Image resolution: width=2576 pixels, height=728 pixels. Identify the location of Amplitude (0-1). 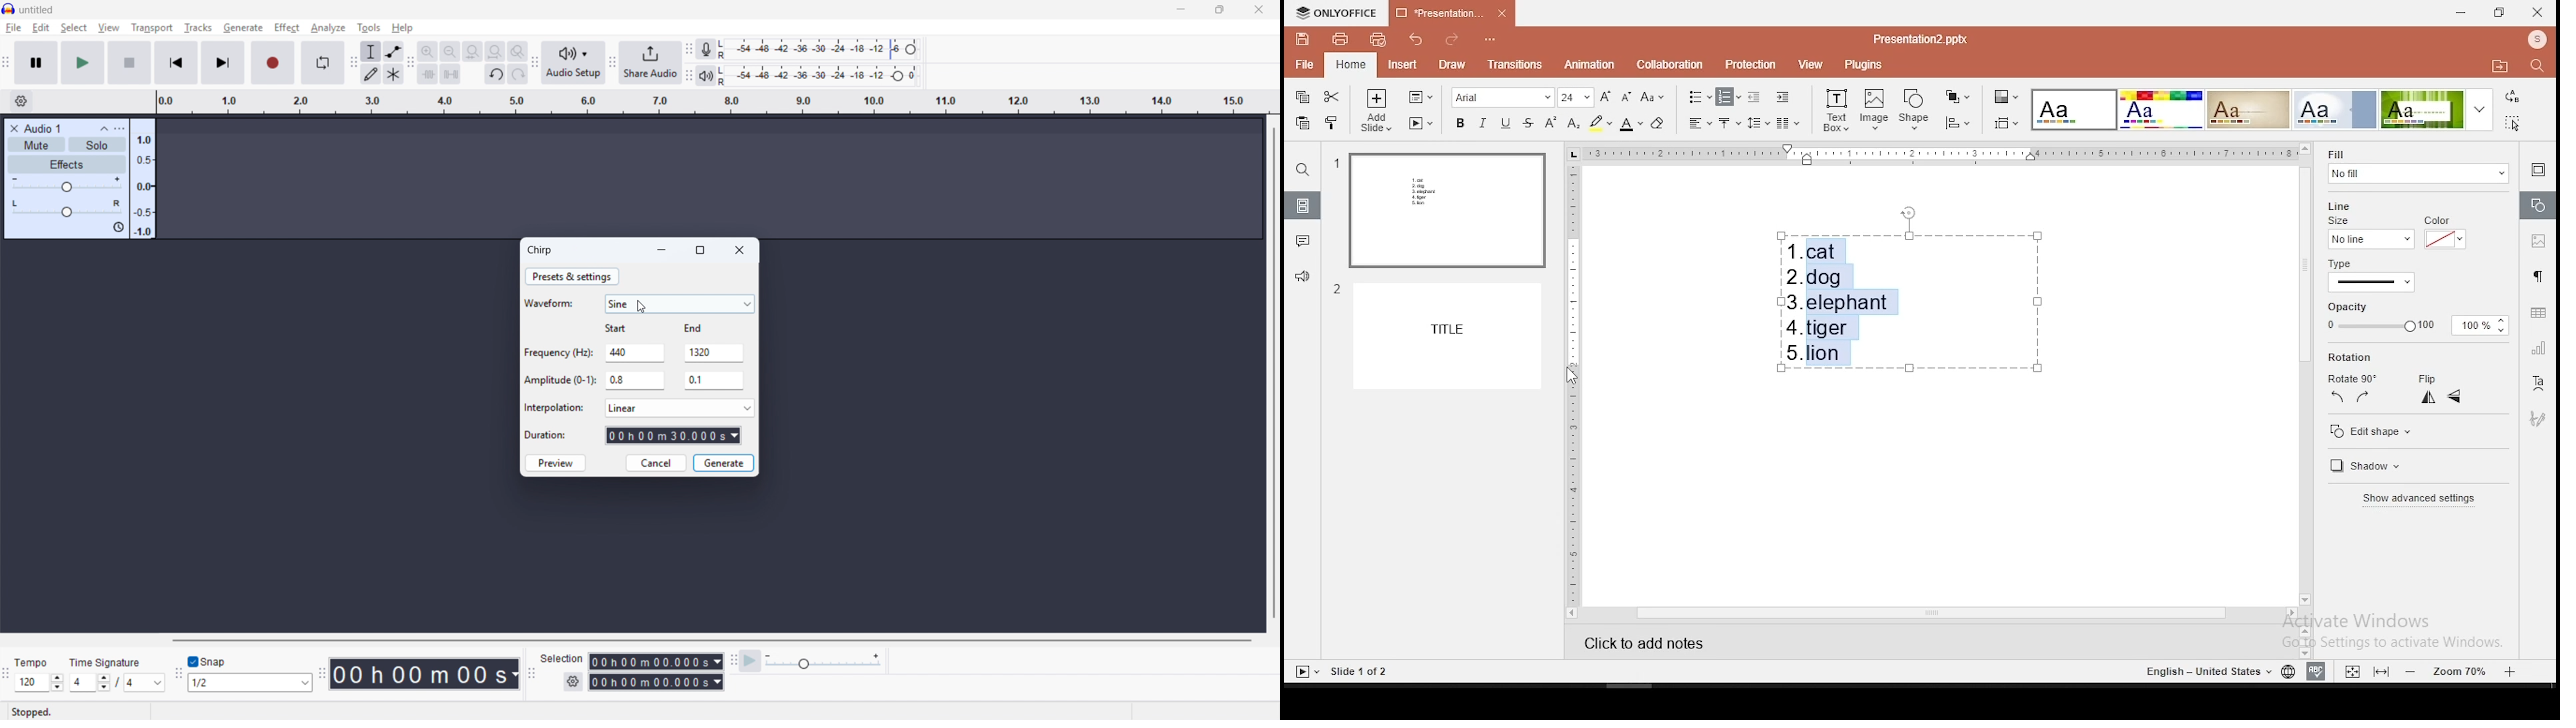
(560, 381).